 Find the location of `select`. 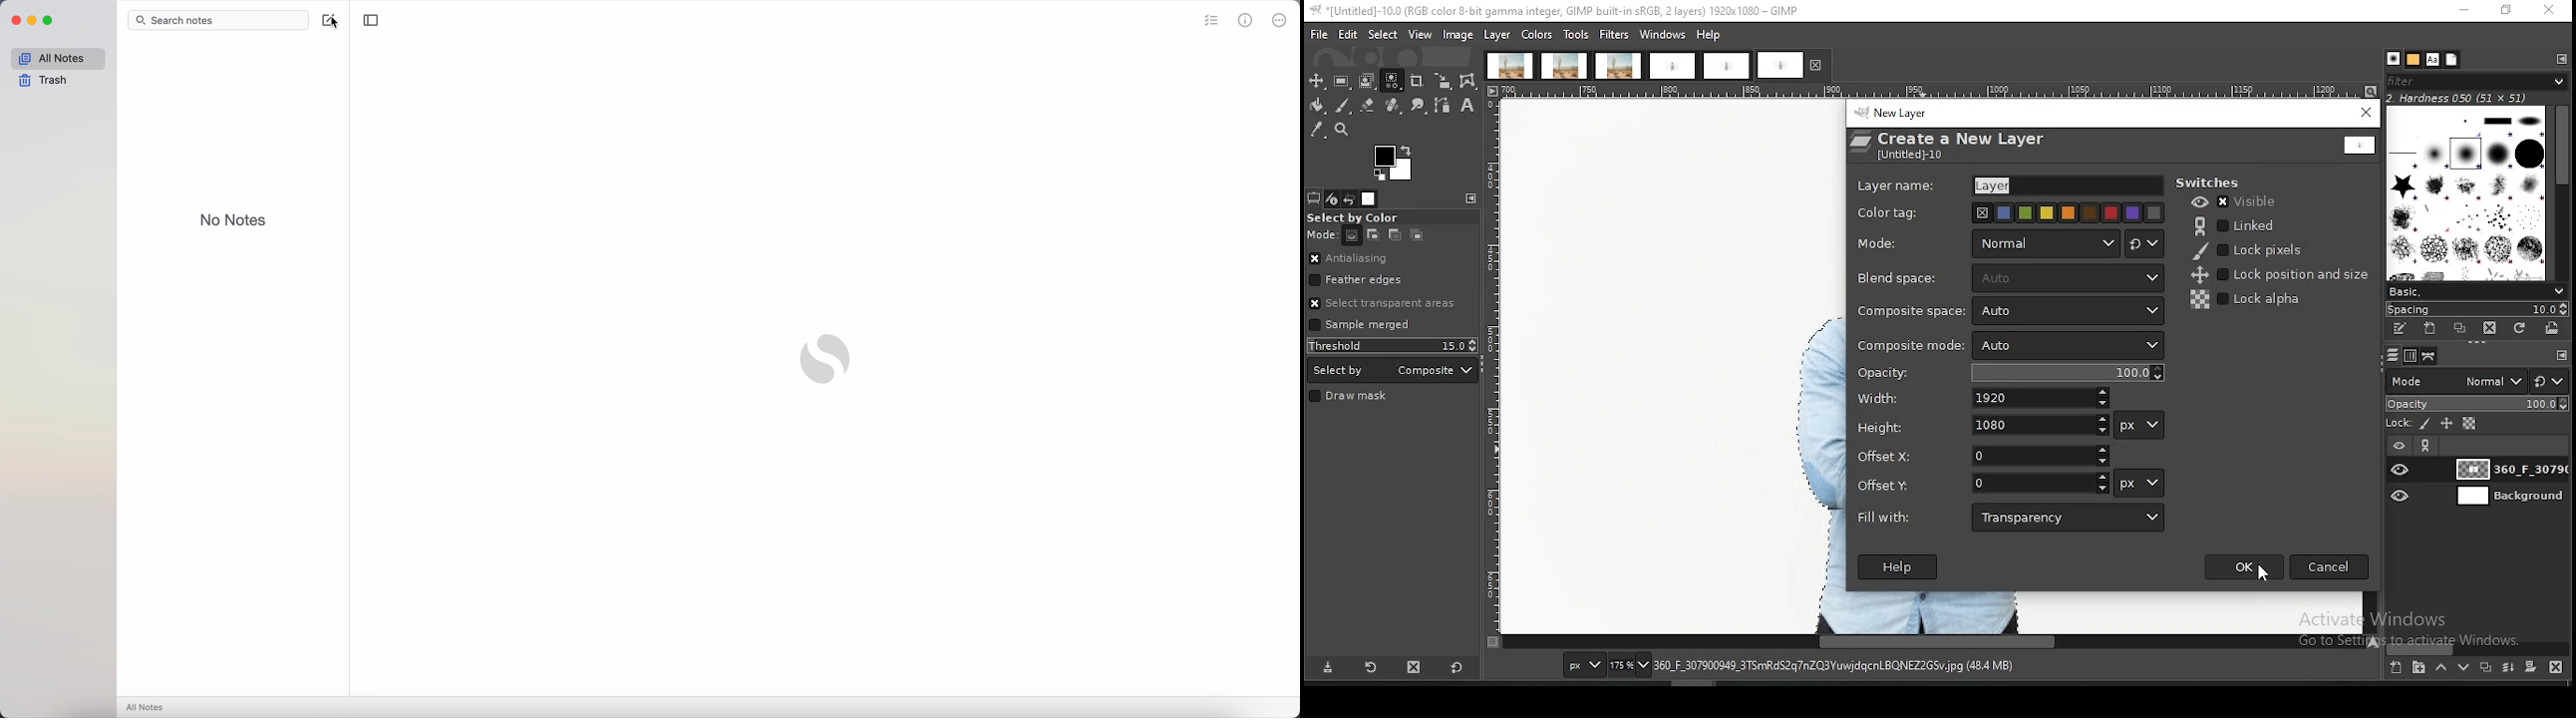

select is located at coordinates (1385, 34).